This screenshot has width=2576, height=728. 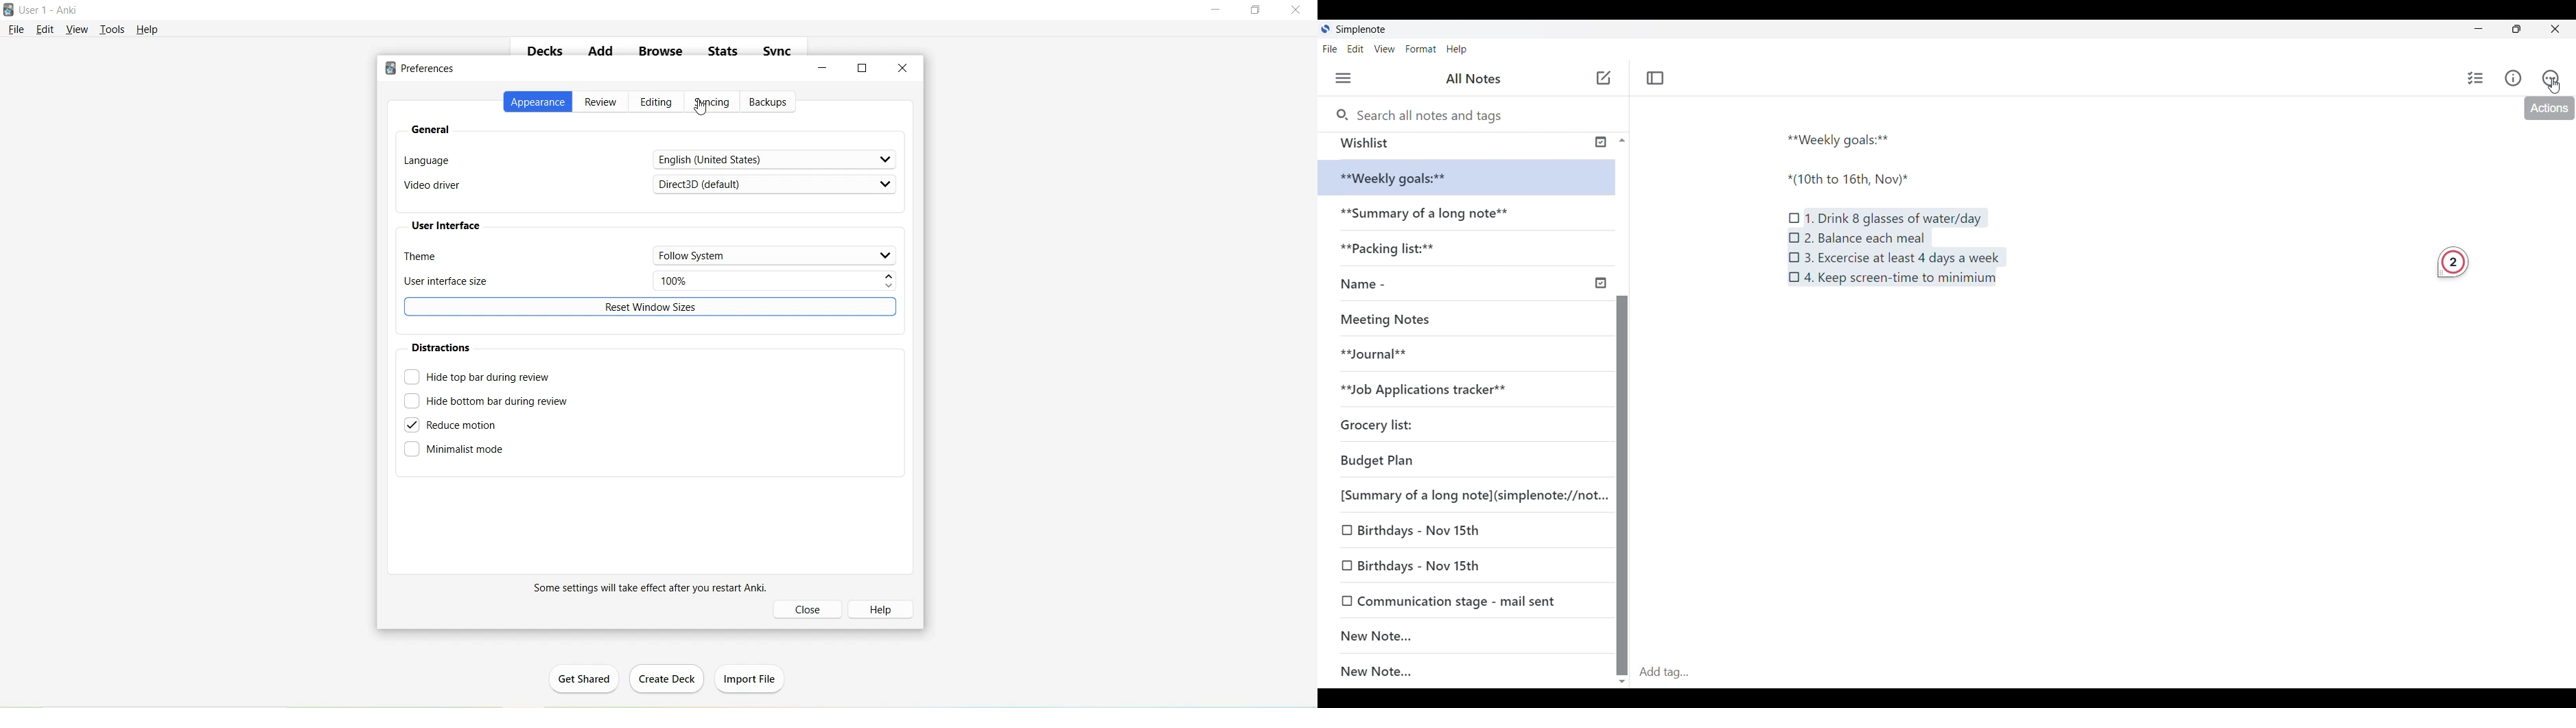 I want to click on Wishlist, so click(x=1463, y=143).